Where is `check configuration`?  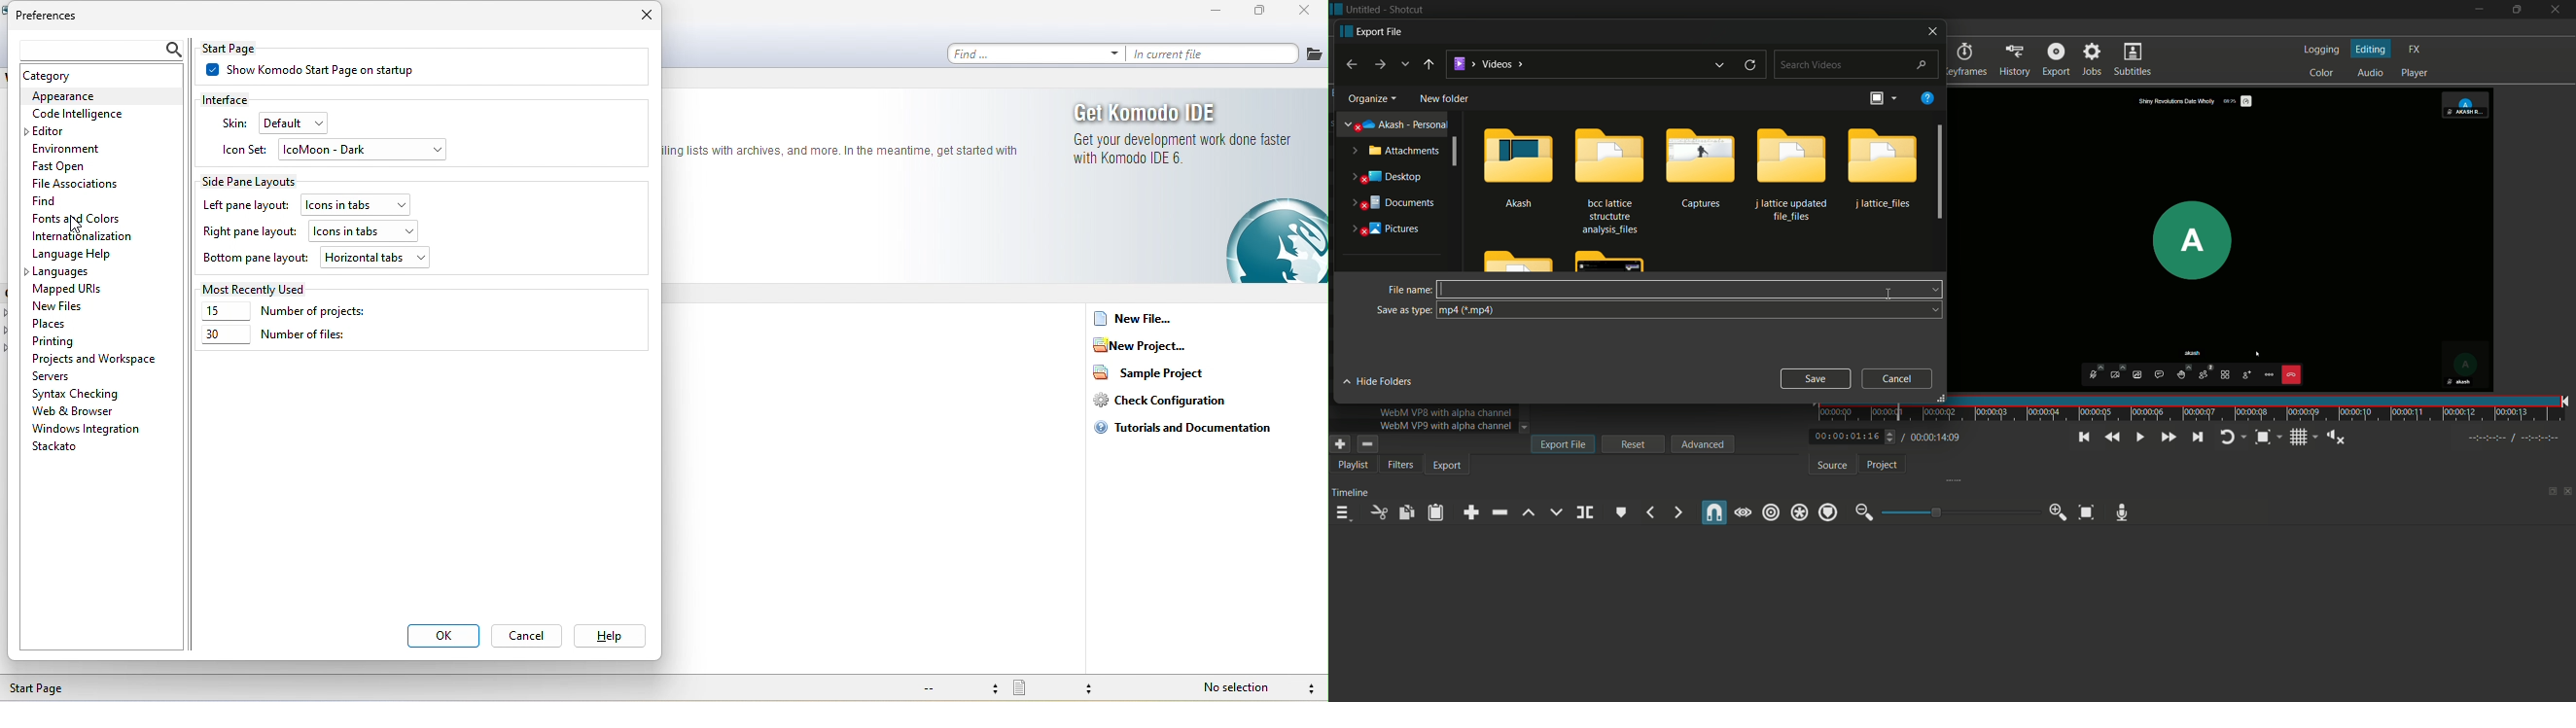 check configuration is located at coordinates (1169, 403).